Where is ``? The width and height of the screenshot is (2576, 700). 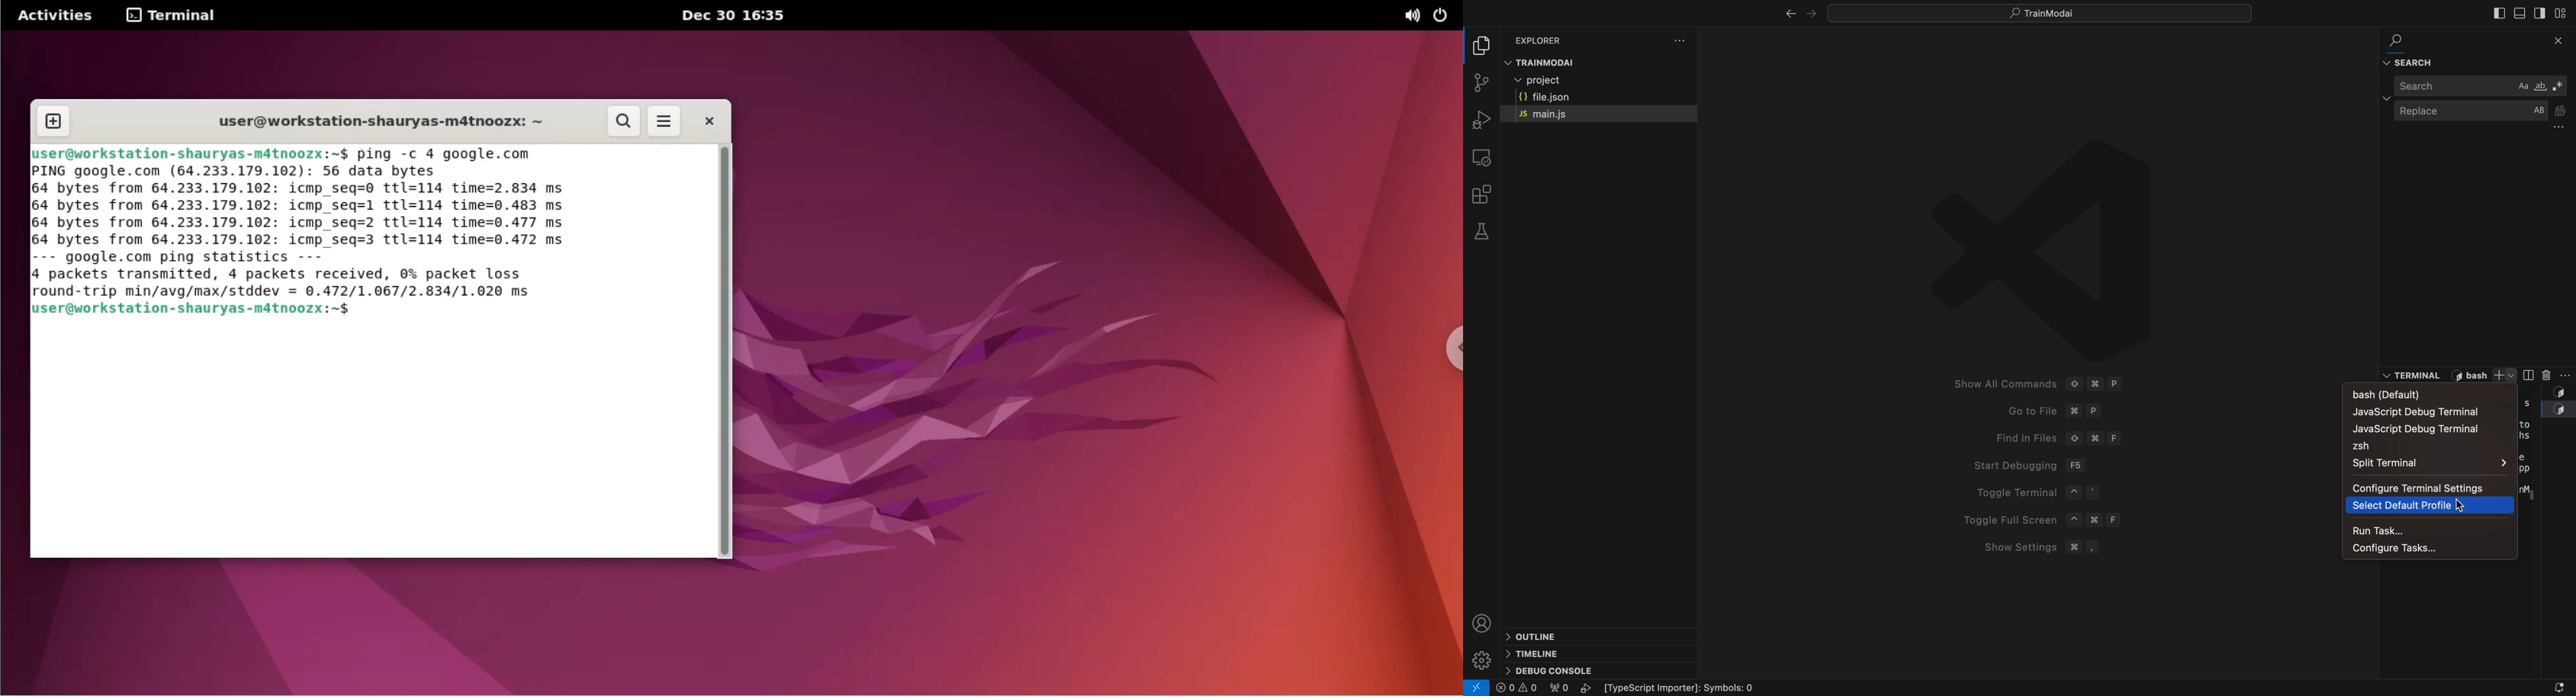
 is located at coordinates (2424, 488).